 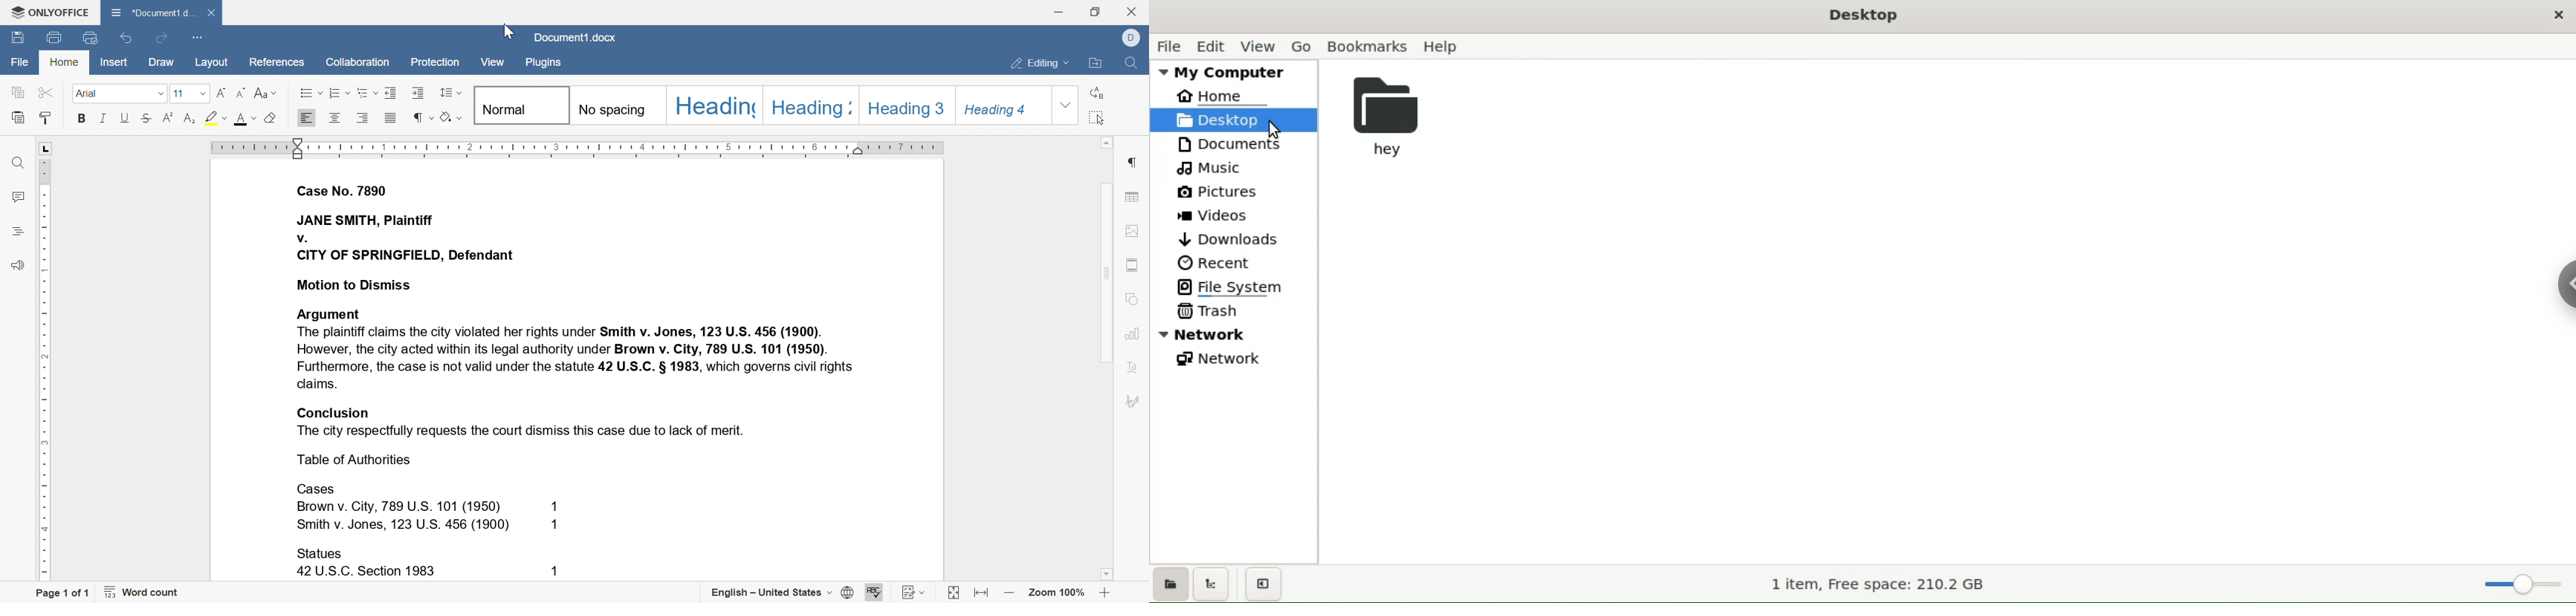 I want to click on Align Right, so click(x=307, y=118).